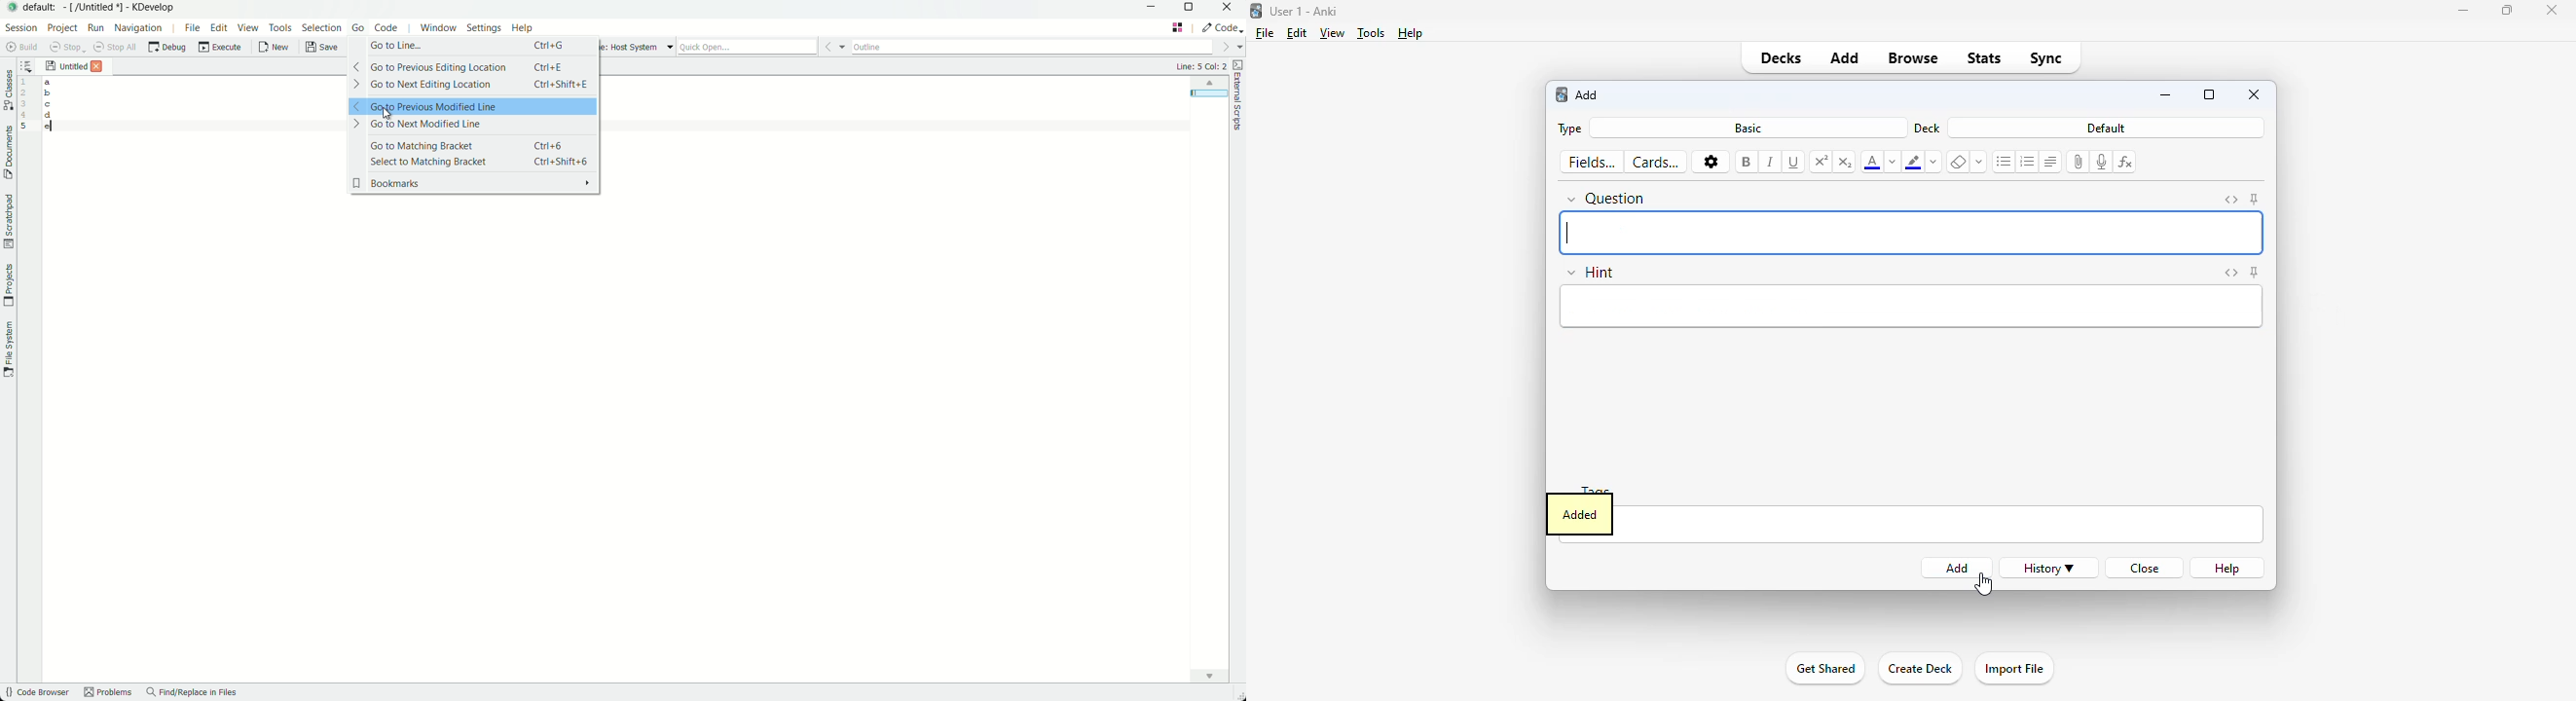 This screenshot has height=728, width=2576. I want to click on go to previous modified line, so click(472, 106).